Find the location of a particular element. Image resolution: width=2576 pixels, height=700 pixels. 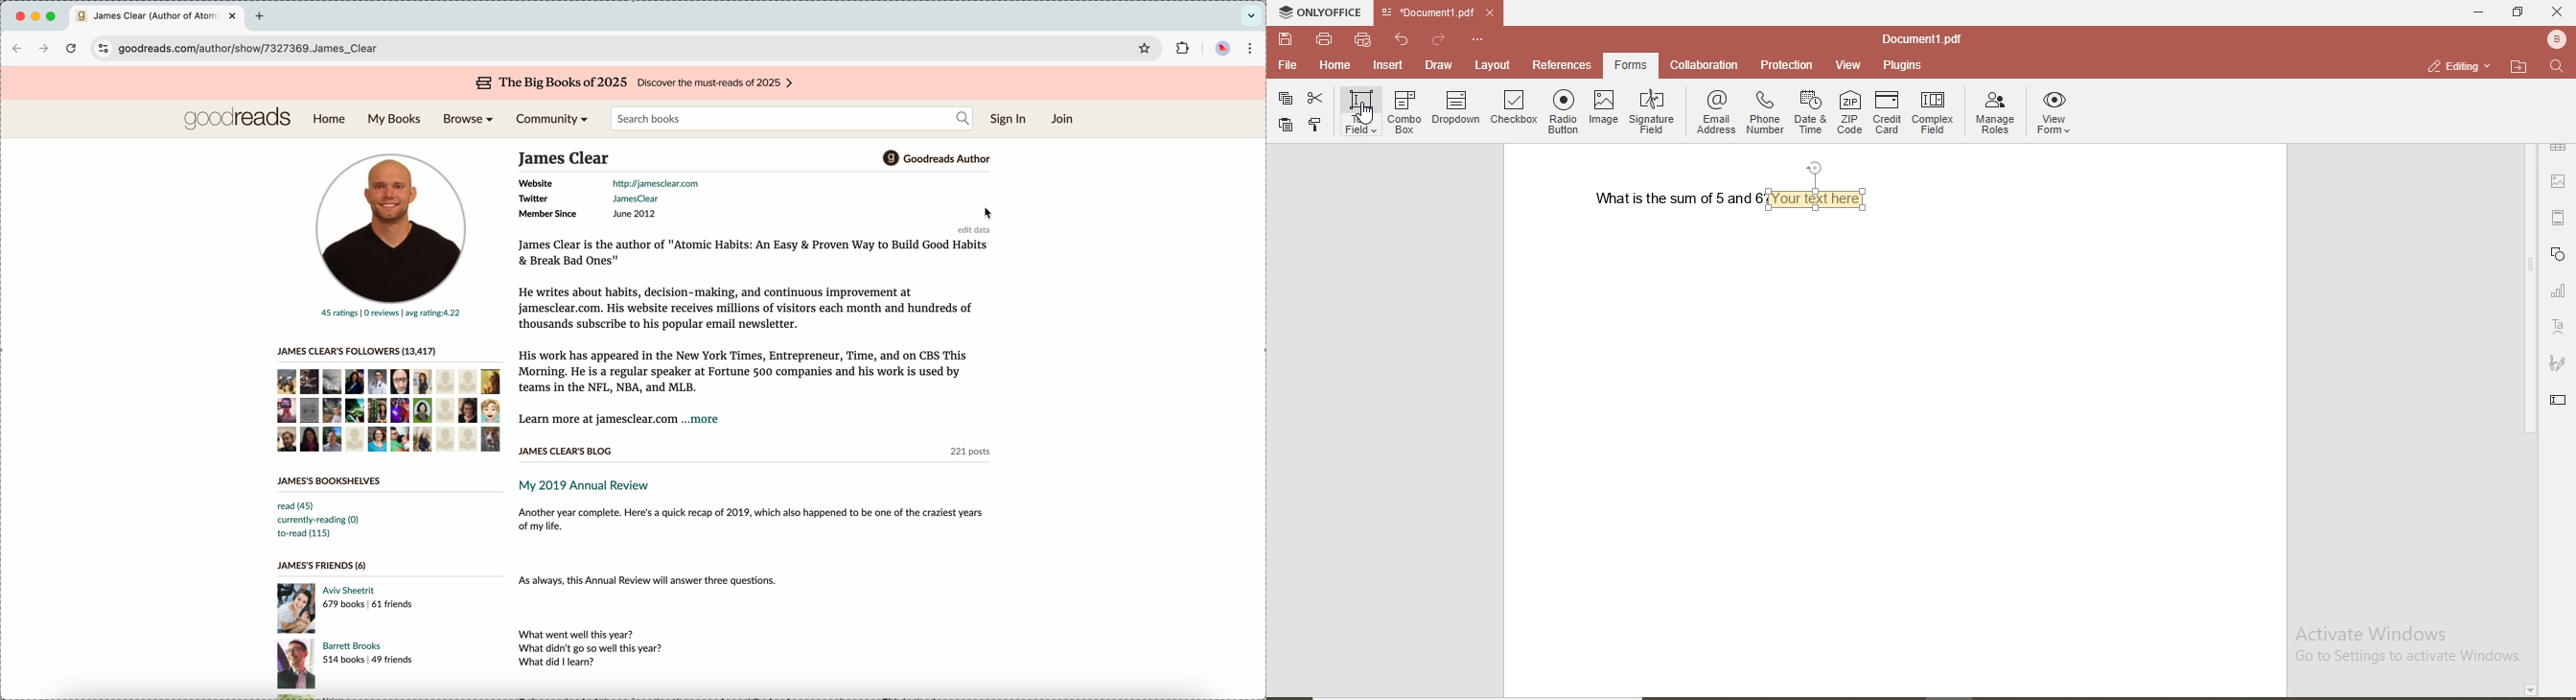

cut is located at coordinates (1315, 98).